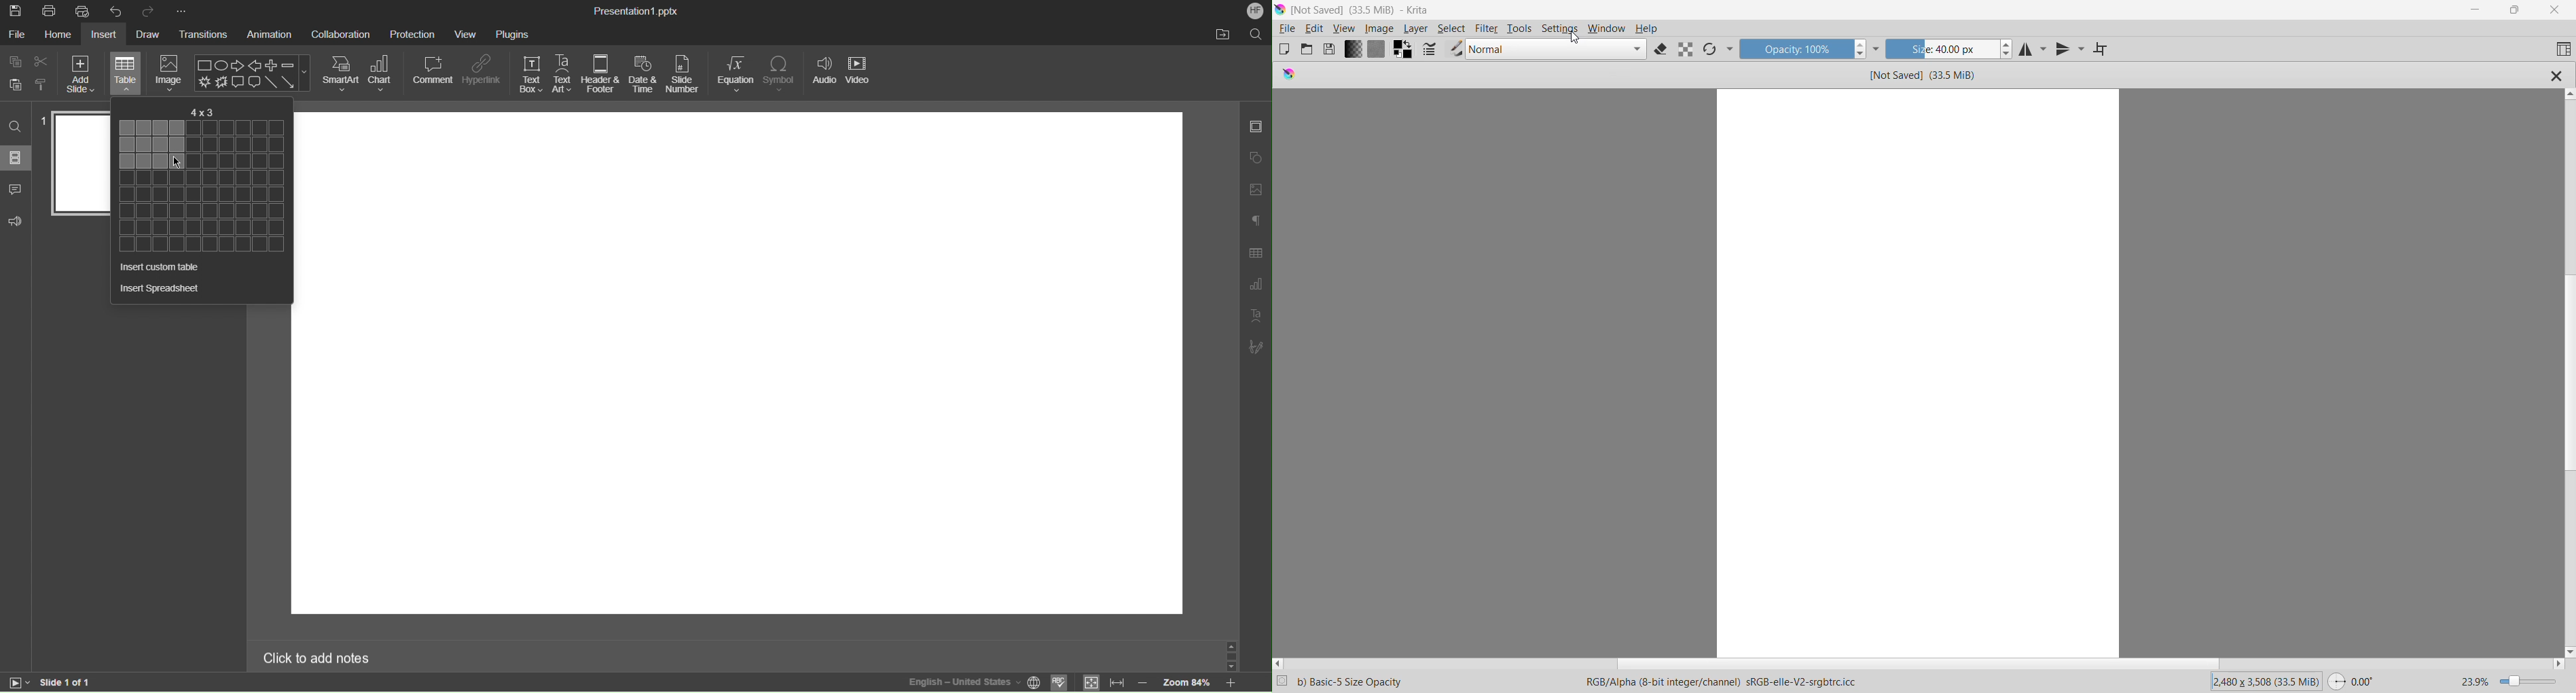 The width and height of the screenshot is (2576, 700). Describe the element at coordinates (1060, 683) in the screenshot. I see `Spellcheck` at that location.